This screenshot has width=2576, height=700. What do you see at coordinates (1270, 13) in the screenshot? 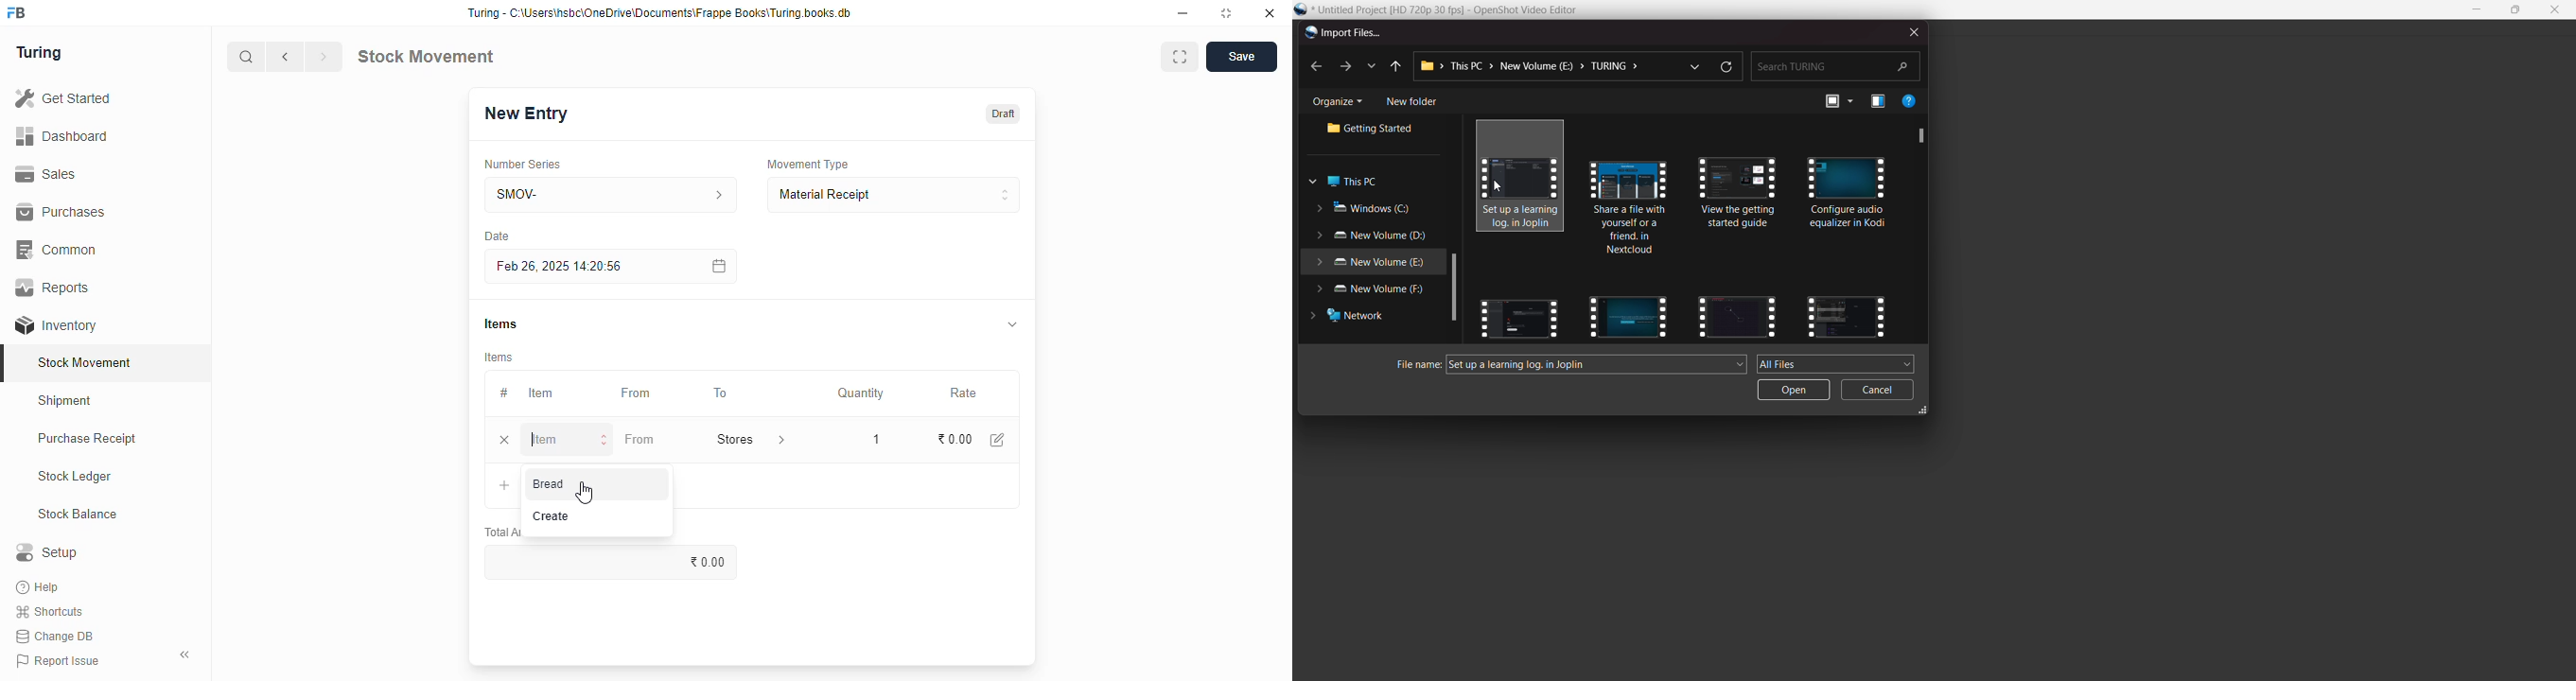
I see `close` at bounding box center [1270, 13].